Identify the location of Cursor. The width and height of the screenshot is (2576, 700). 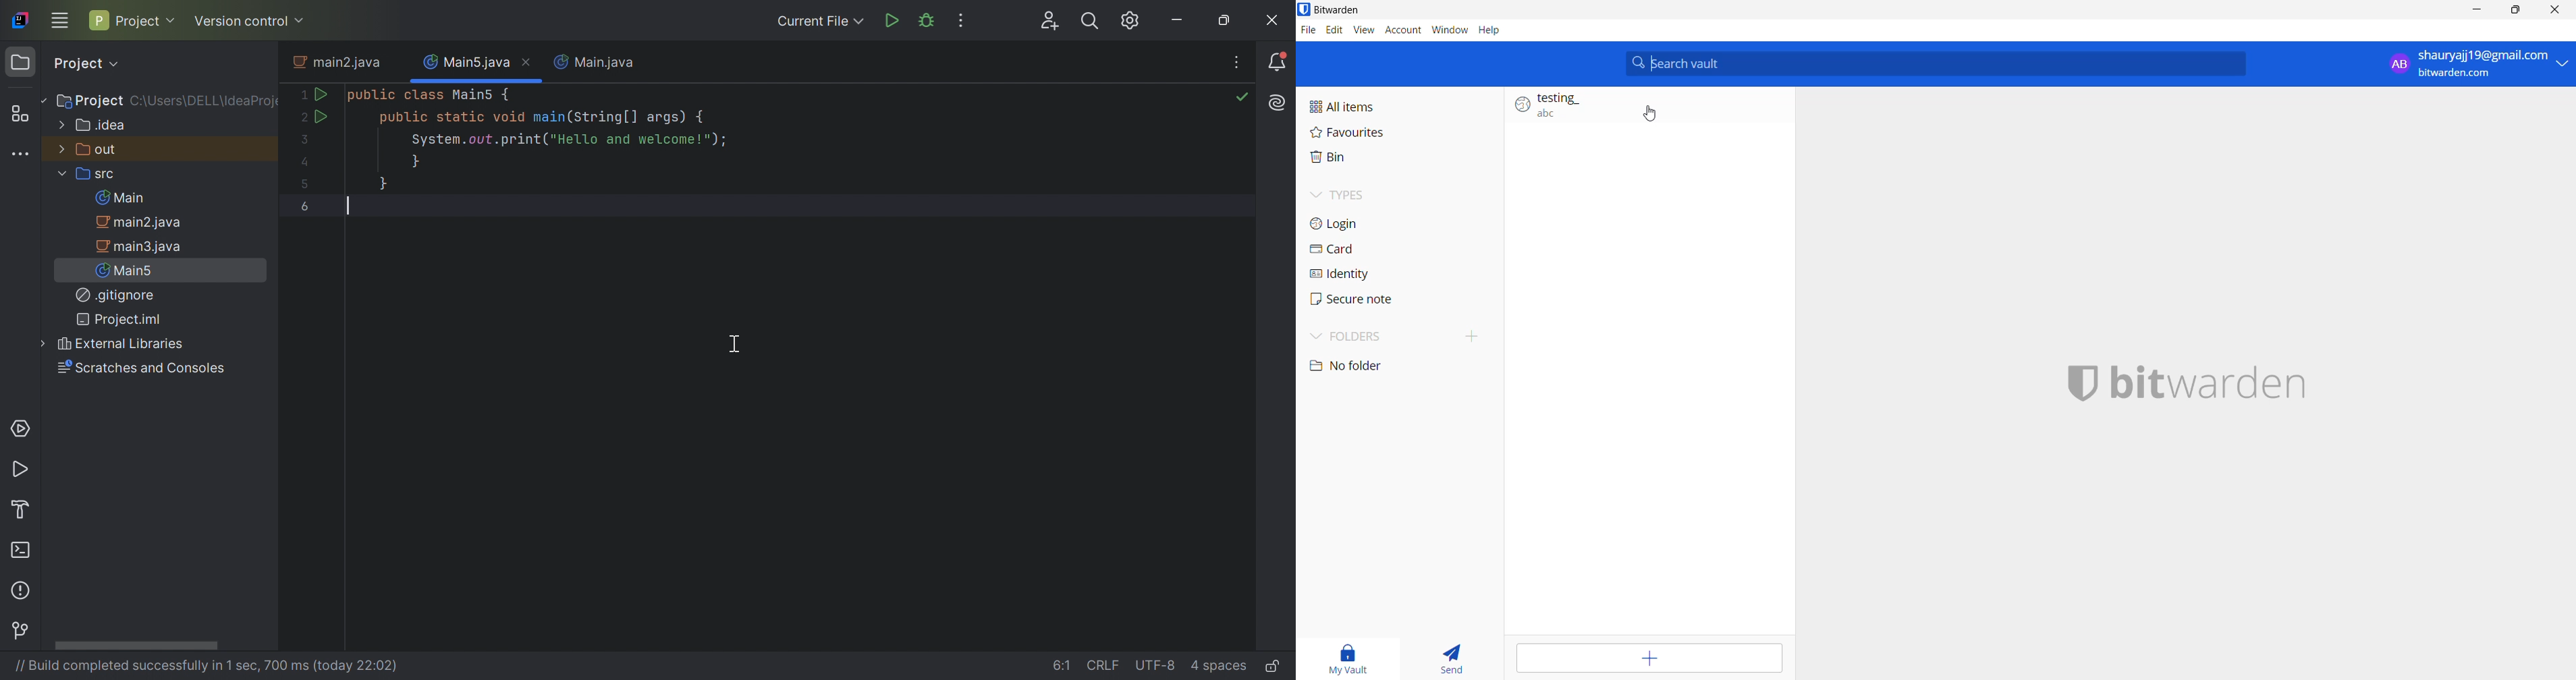
(1655, 115).